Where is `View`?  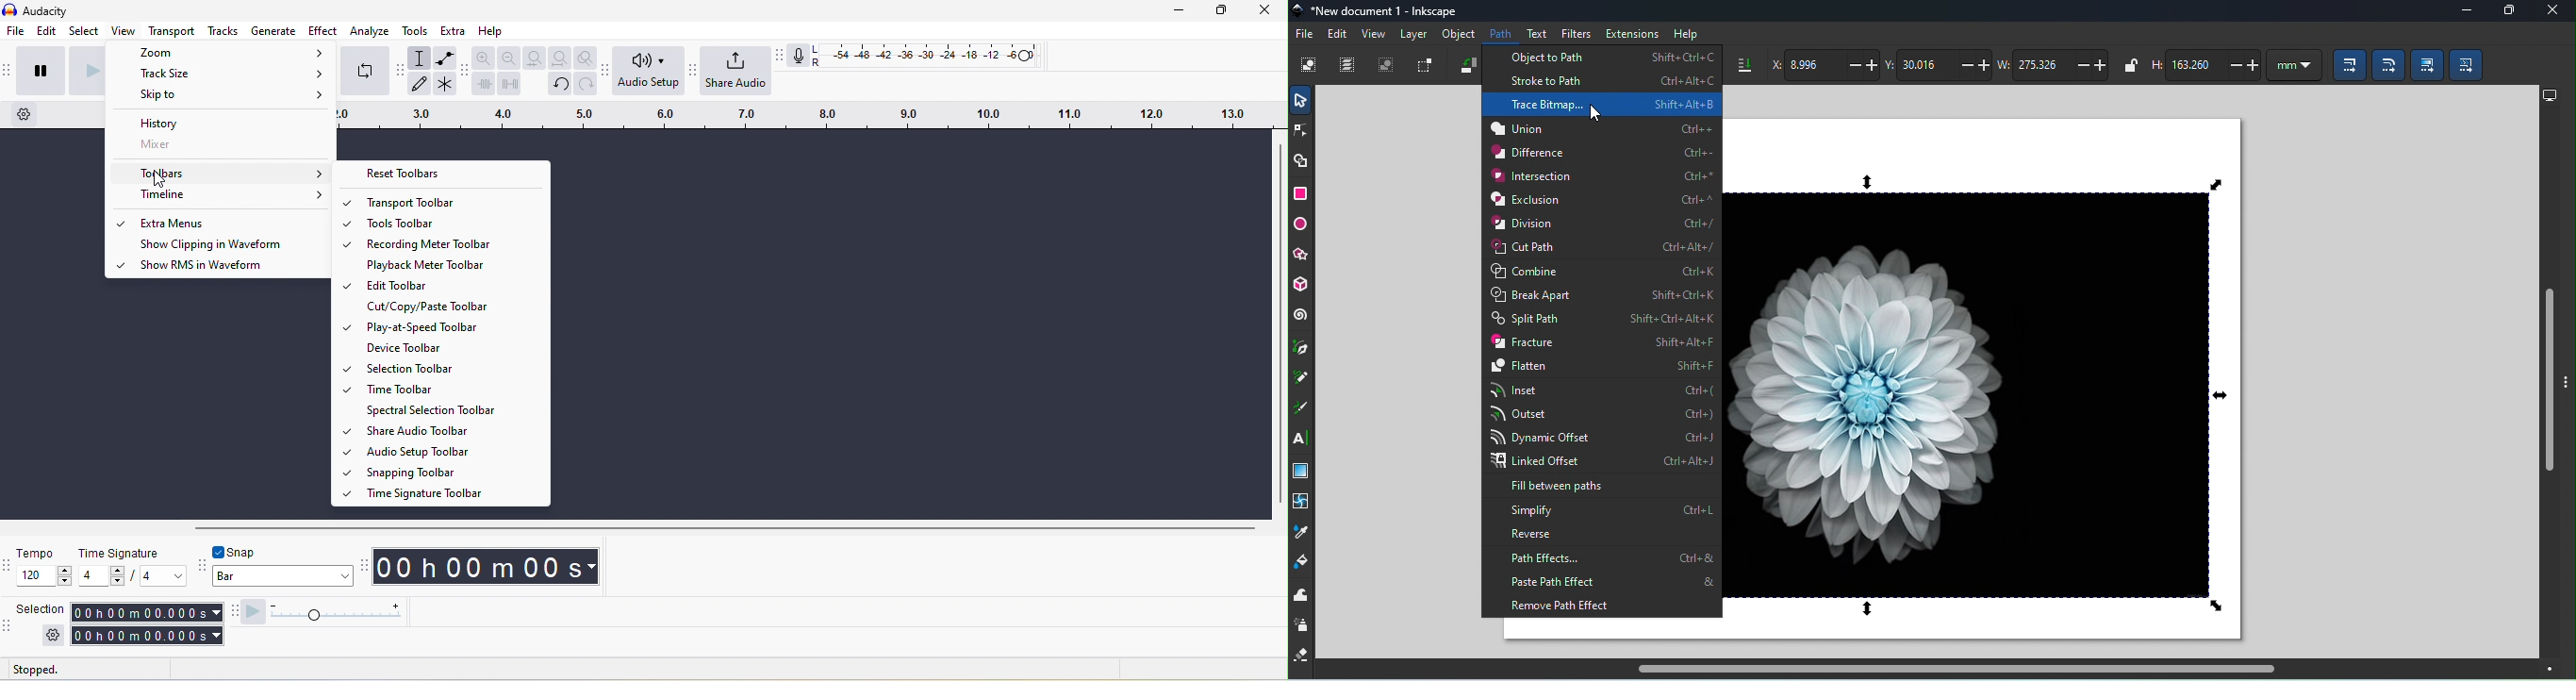 View is located at coordinates (1374, 37).